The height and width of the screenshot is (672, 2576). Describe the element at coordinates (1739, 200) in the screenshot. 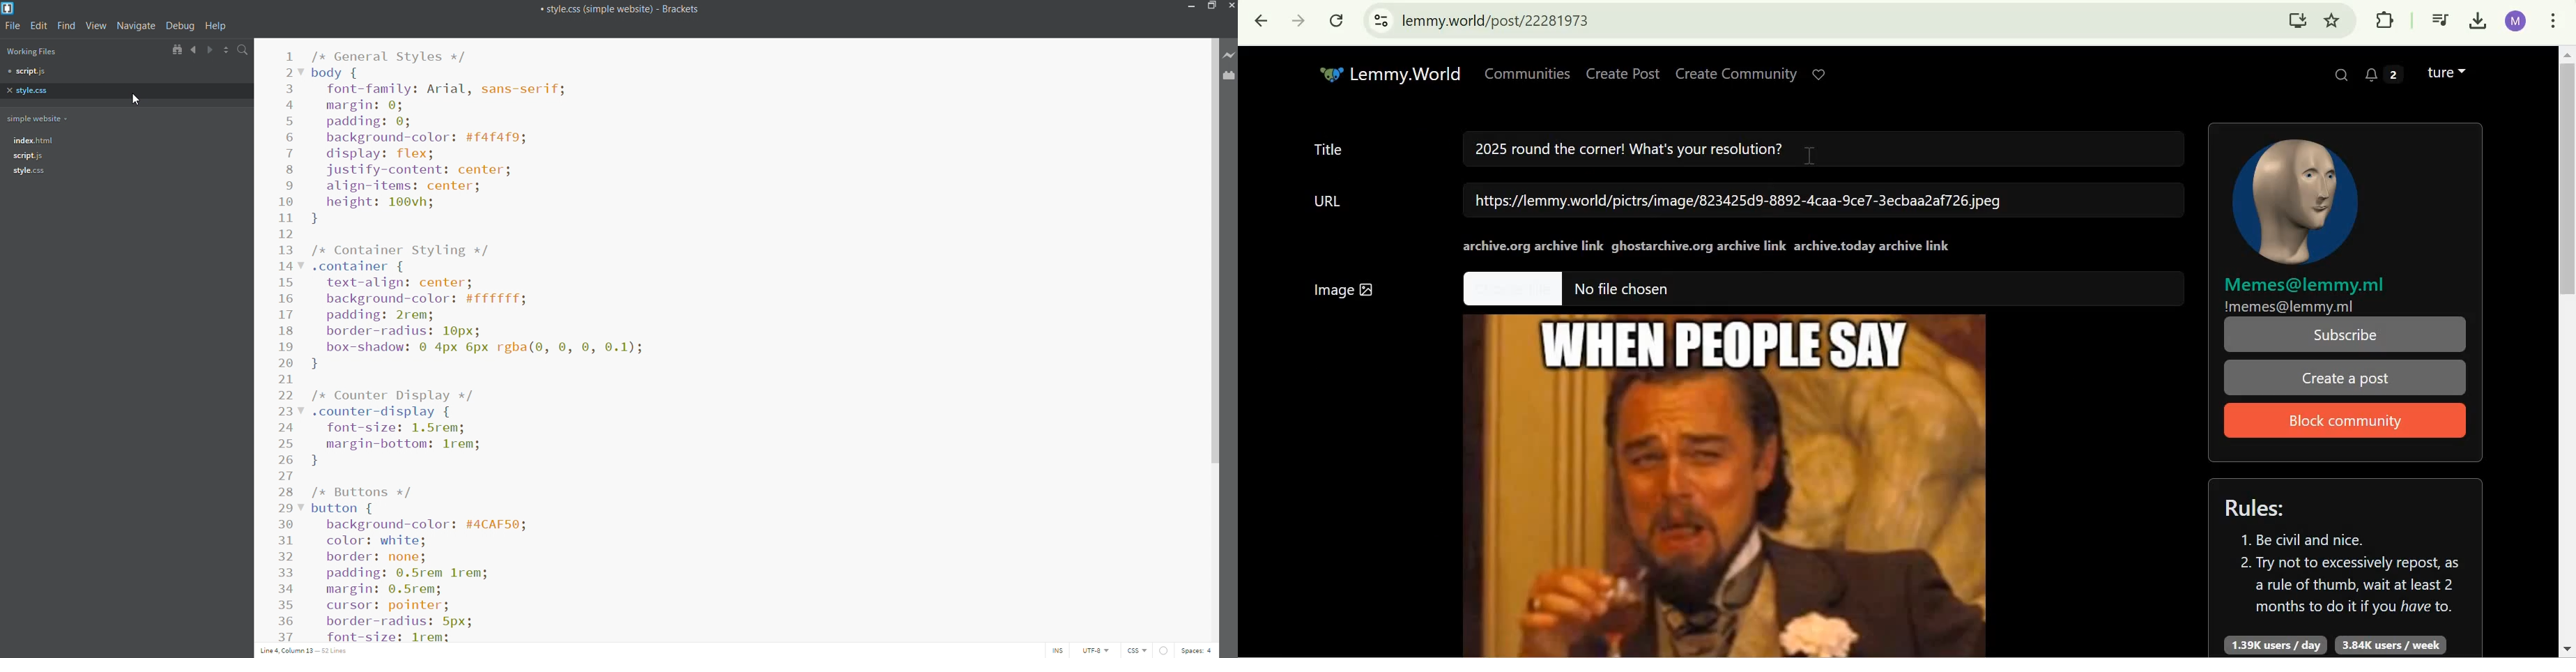

I see `https://lemmy.world/pictrs/image/823425d9-8892-4caa-9ce7-3ecbaa2af726.jpeg` at that location.